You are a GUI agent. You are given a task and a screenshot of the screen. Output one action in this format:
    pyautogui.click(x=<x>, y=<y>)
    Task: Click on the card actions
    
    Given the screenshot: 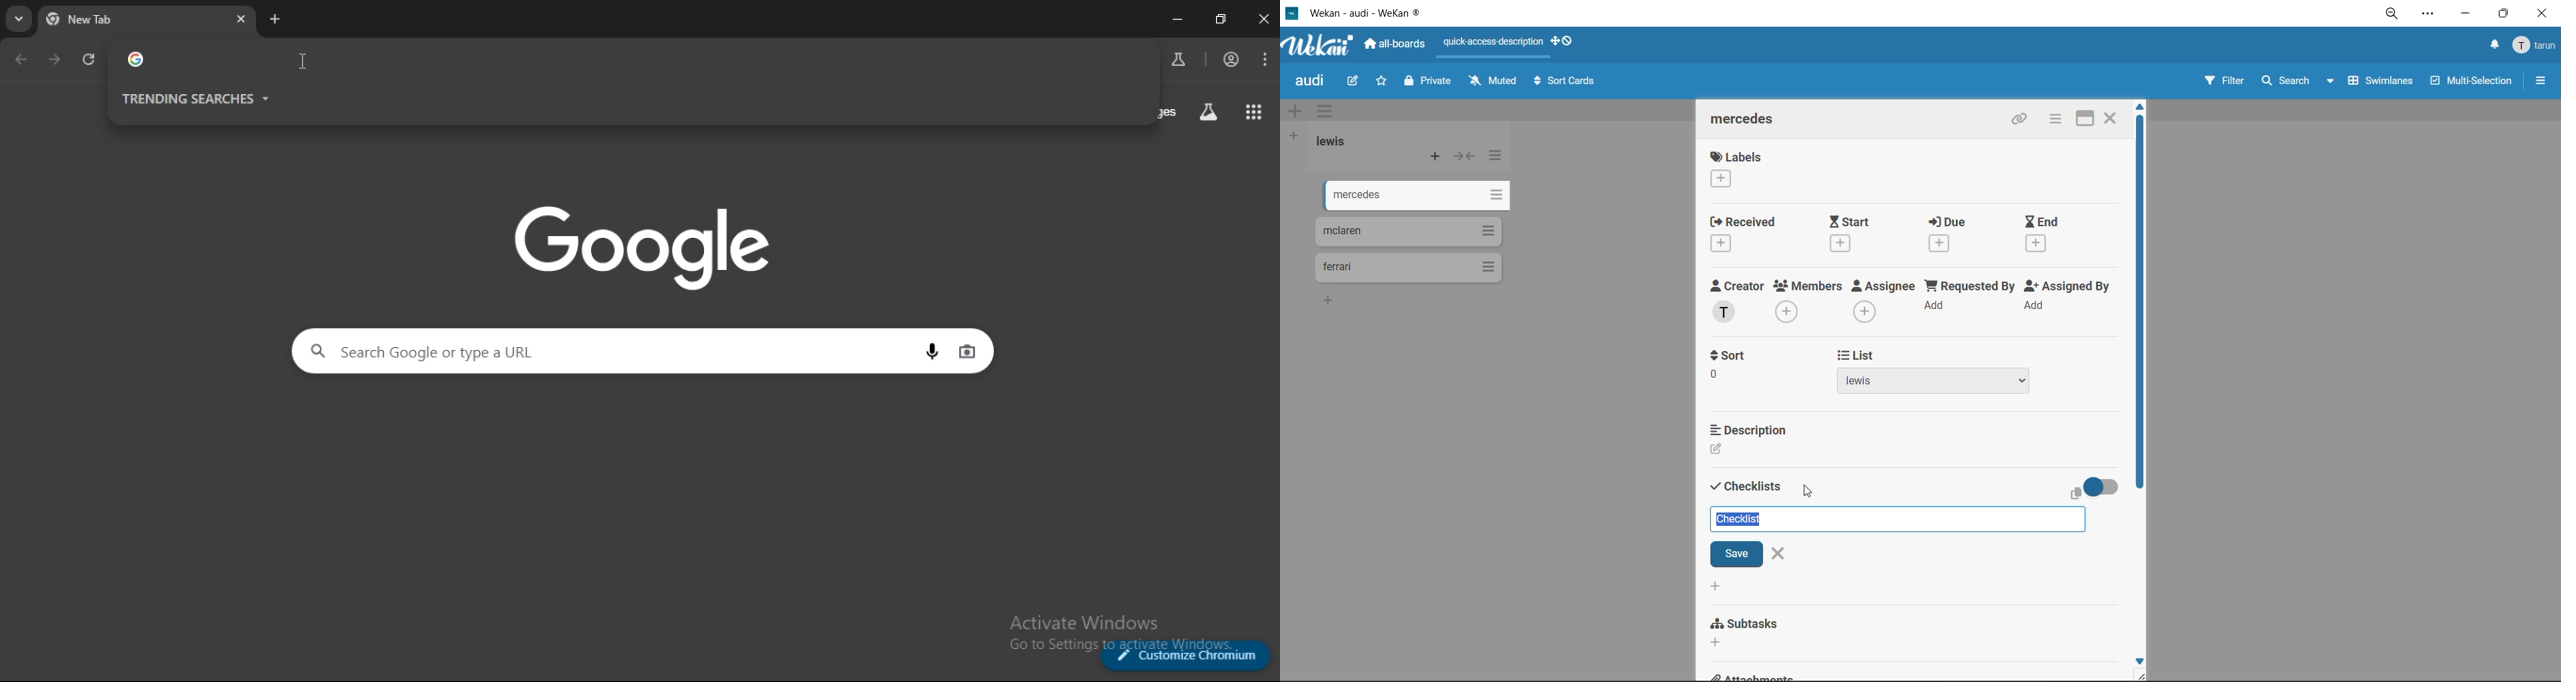 What is the action you would take?
    pyautogui.click(x=2053, y=120)
    